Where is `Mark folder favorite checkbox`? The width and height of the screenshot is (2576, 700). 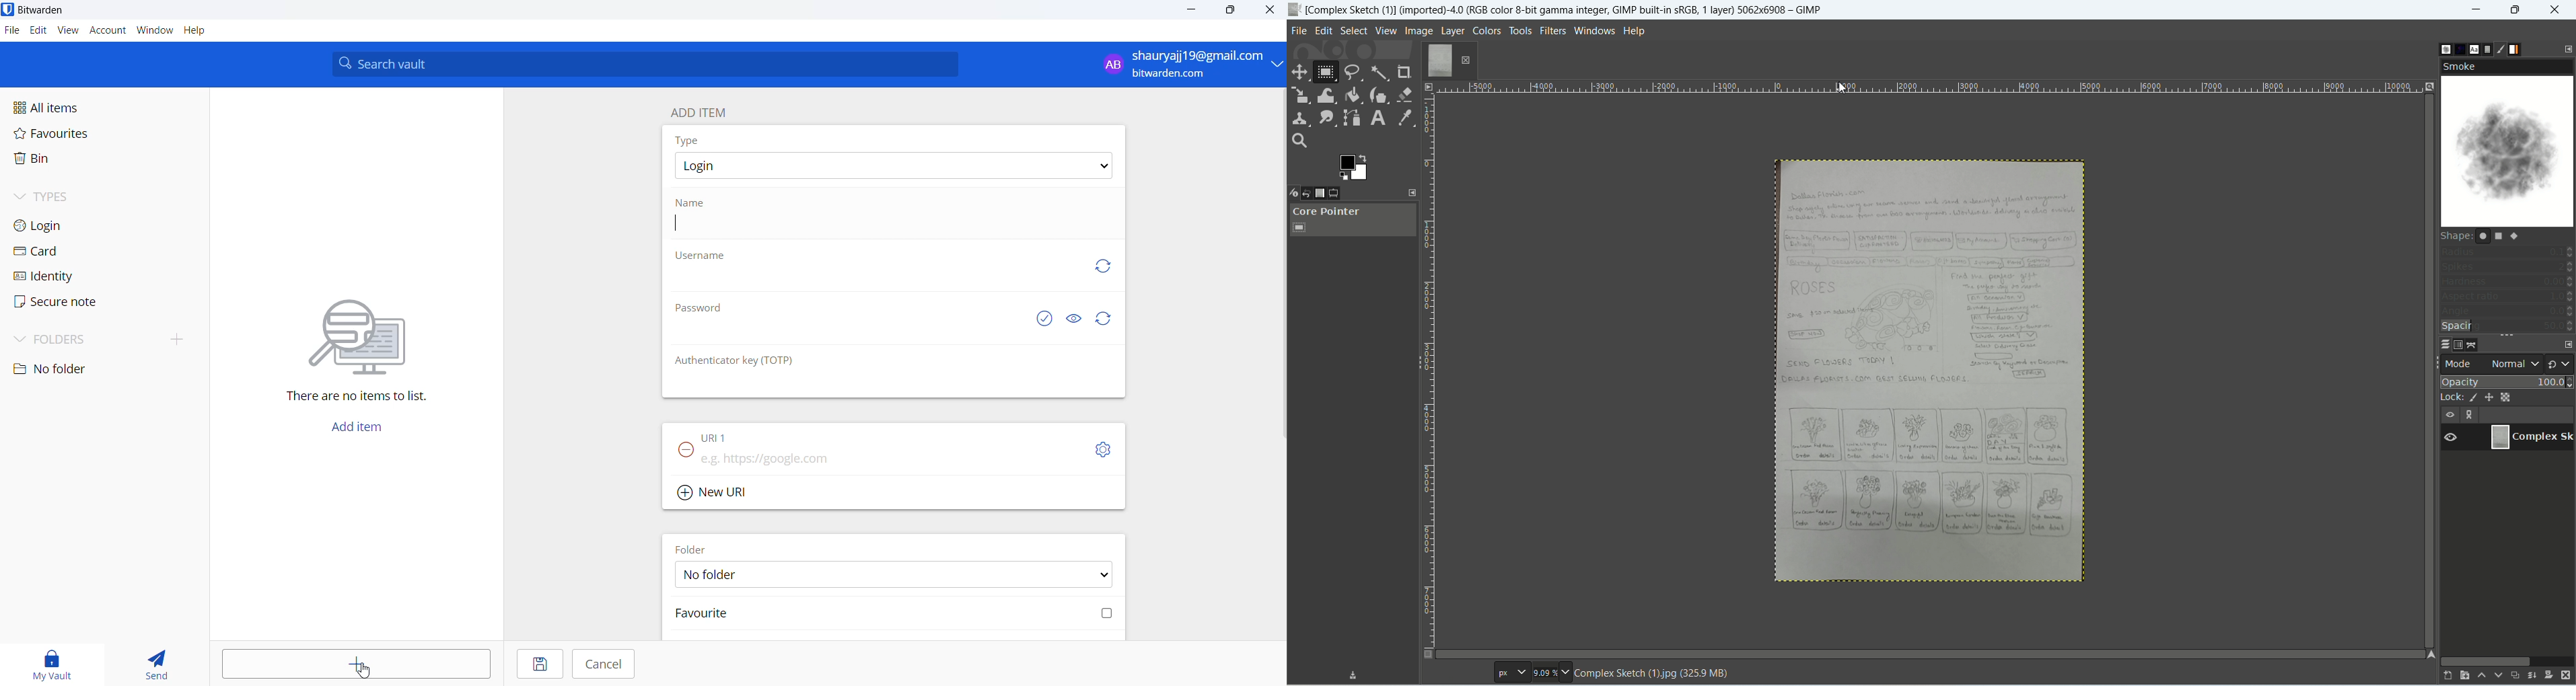 Mark folder favorite checkbox is located at coordinates (892, 615).